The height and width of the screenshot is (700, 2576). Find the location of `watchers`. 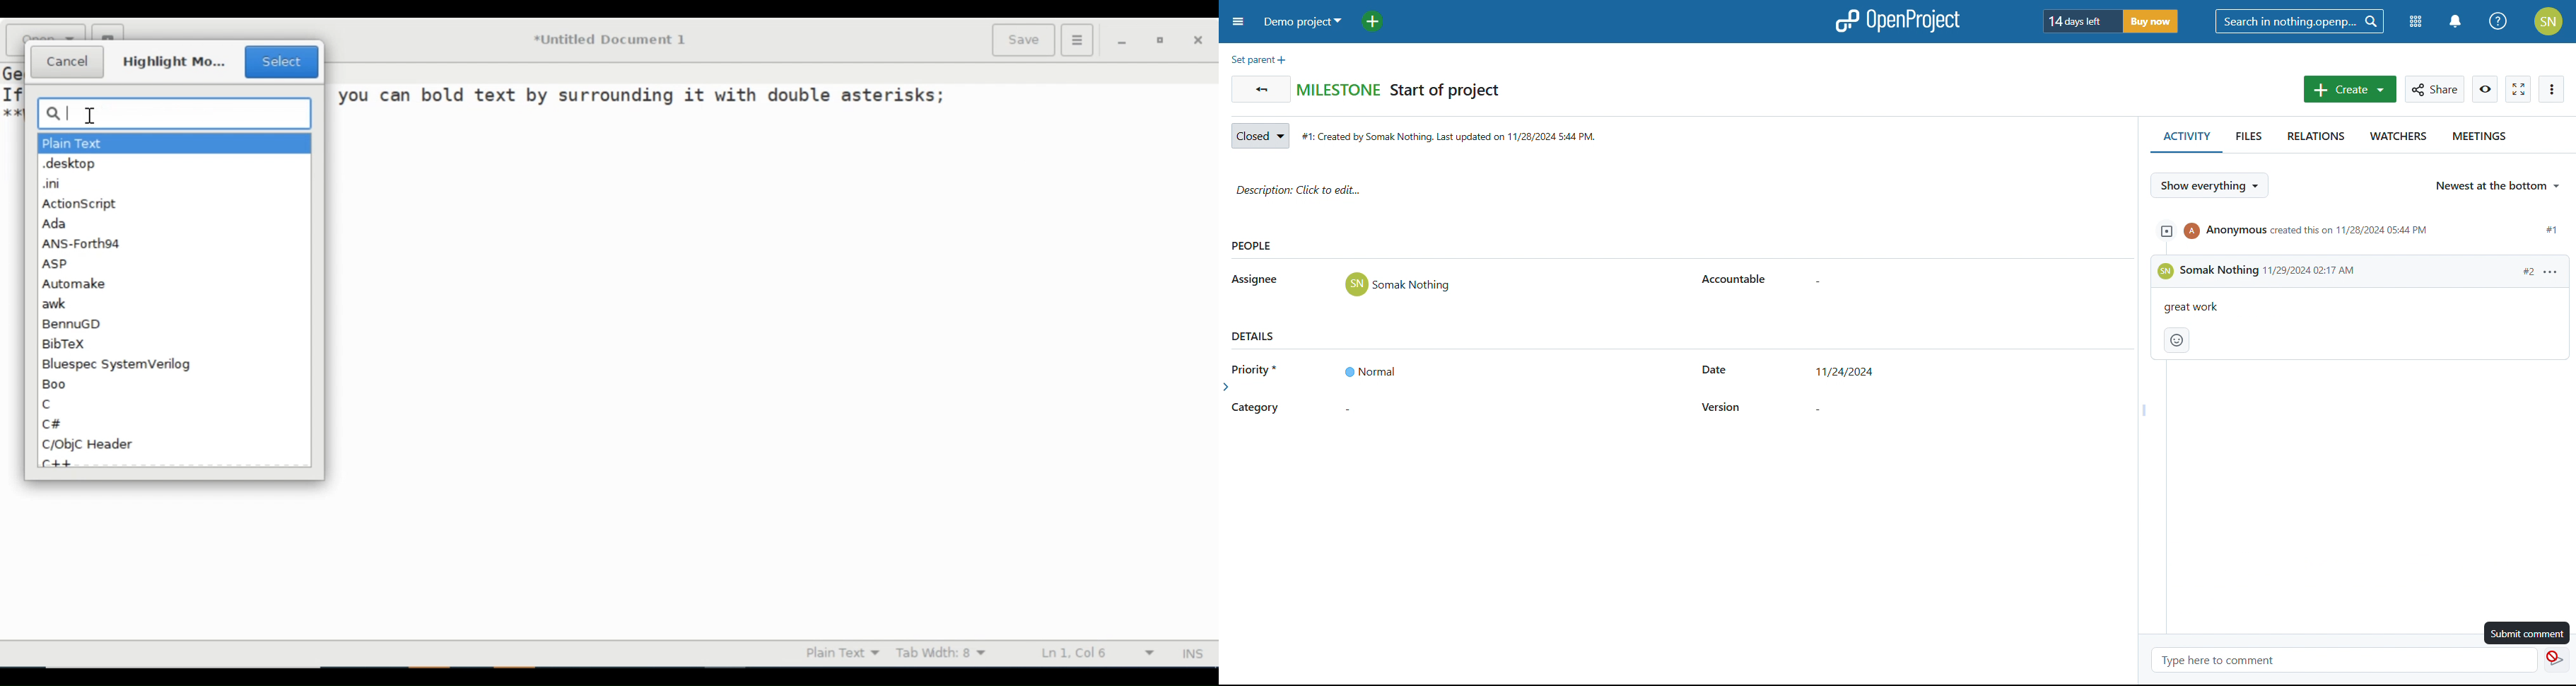

watchers is located at coordinates (2396, 139).